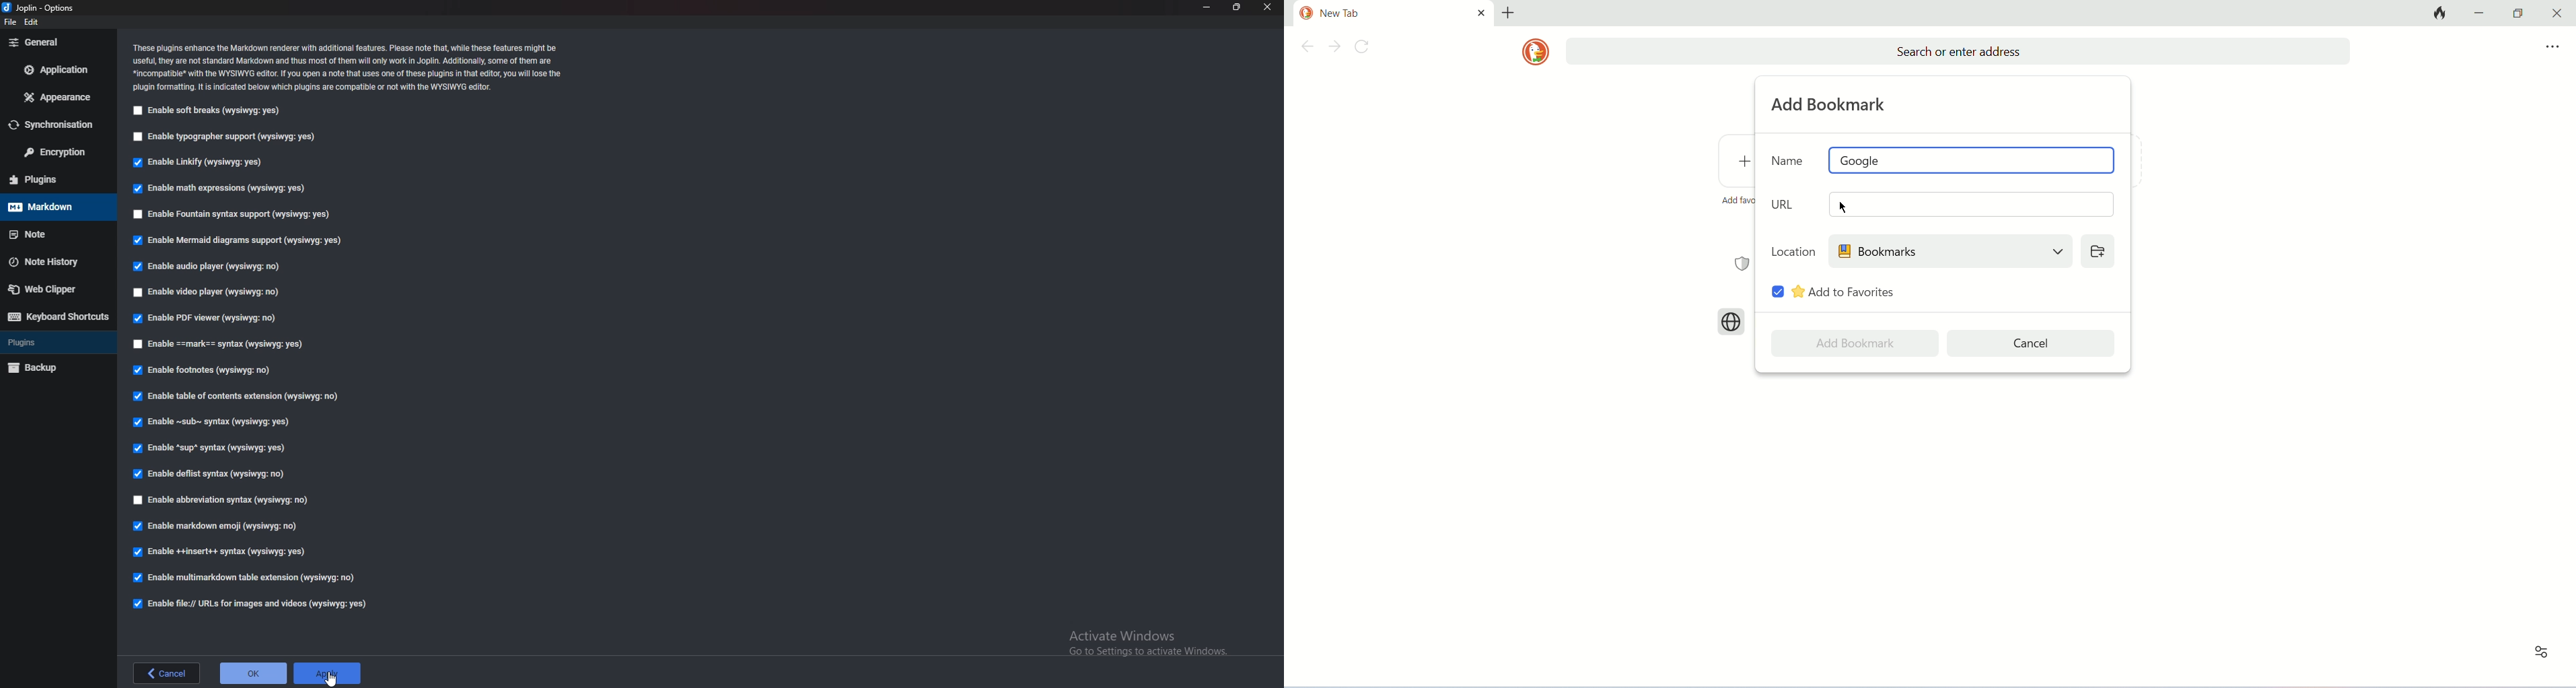  What do you see at coordinates (227, 138) in the screenshot?
I see `Enable typographer support` at bounding box center [227, 138].